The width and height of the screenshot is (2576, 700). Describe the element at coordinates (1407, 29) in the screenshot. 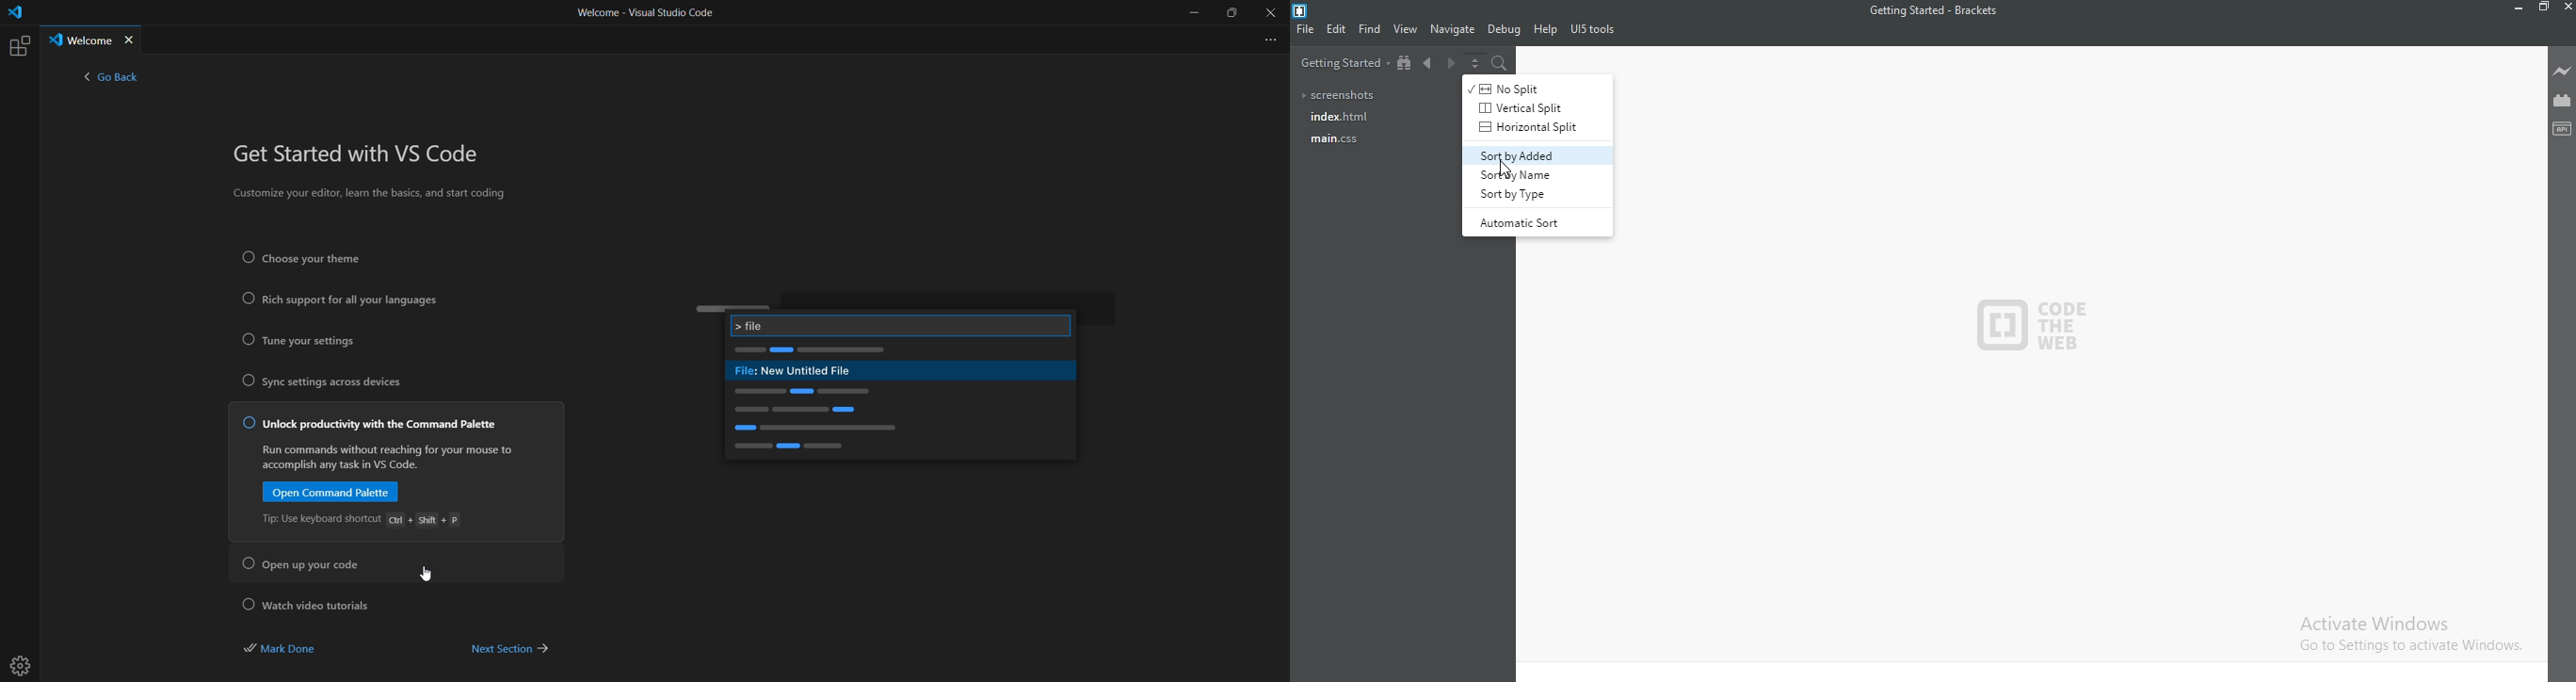

I see `View` at that location.